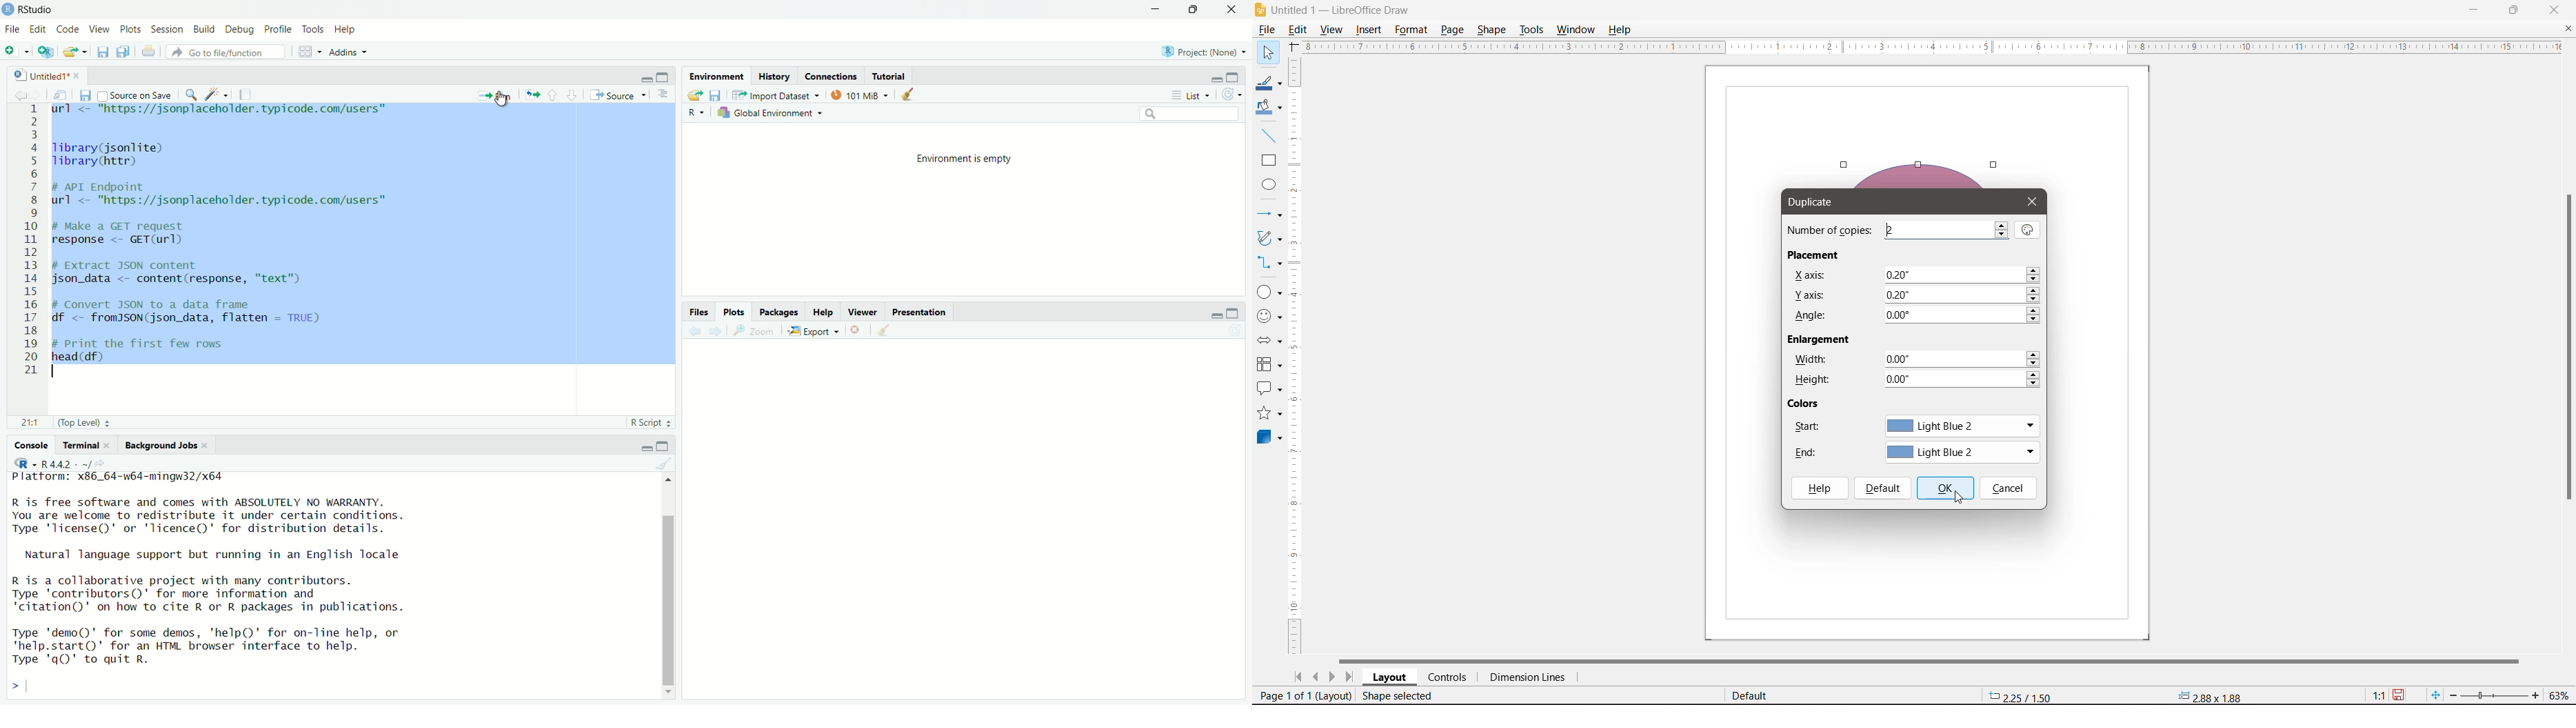  I want to click on View, so click(1333, 29).